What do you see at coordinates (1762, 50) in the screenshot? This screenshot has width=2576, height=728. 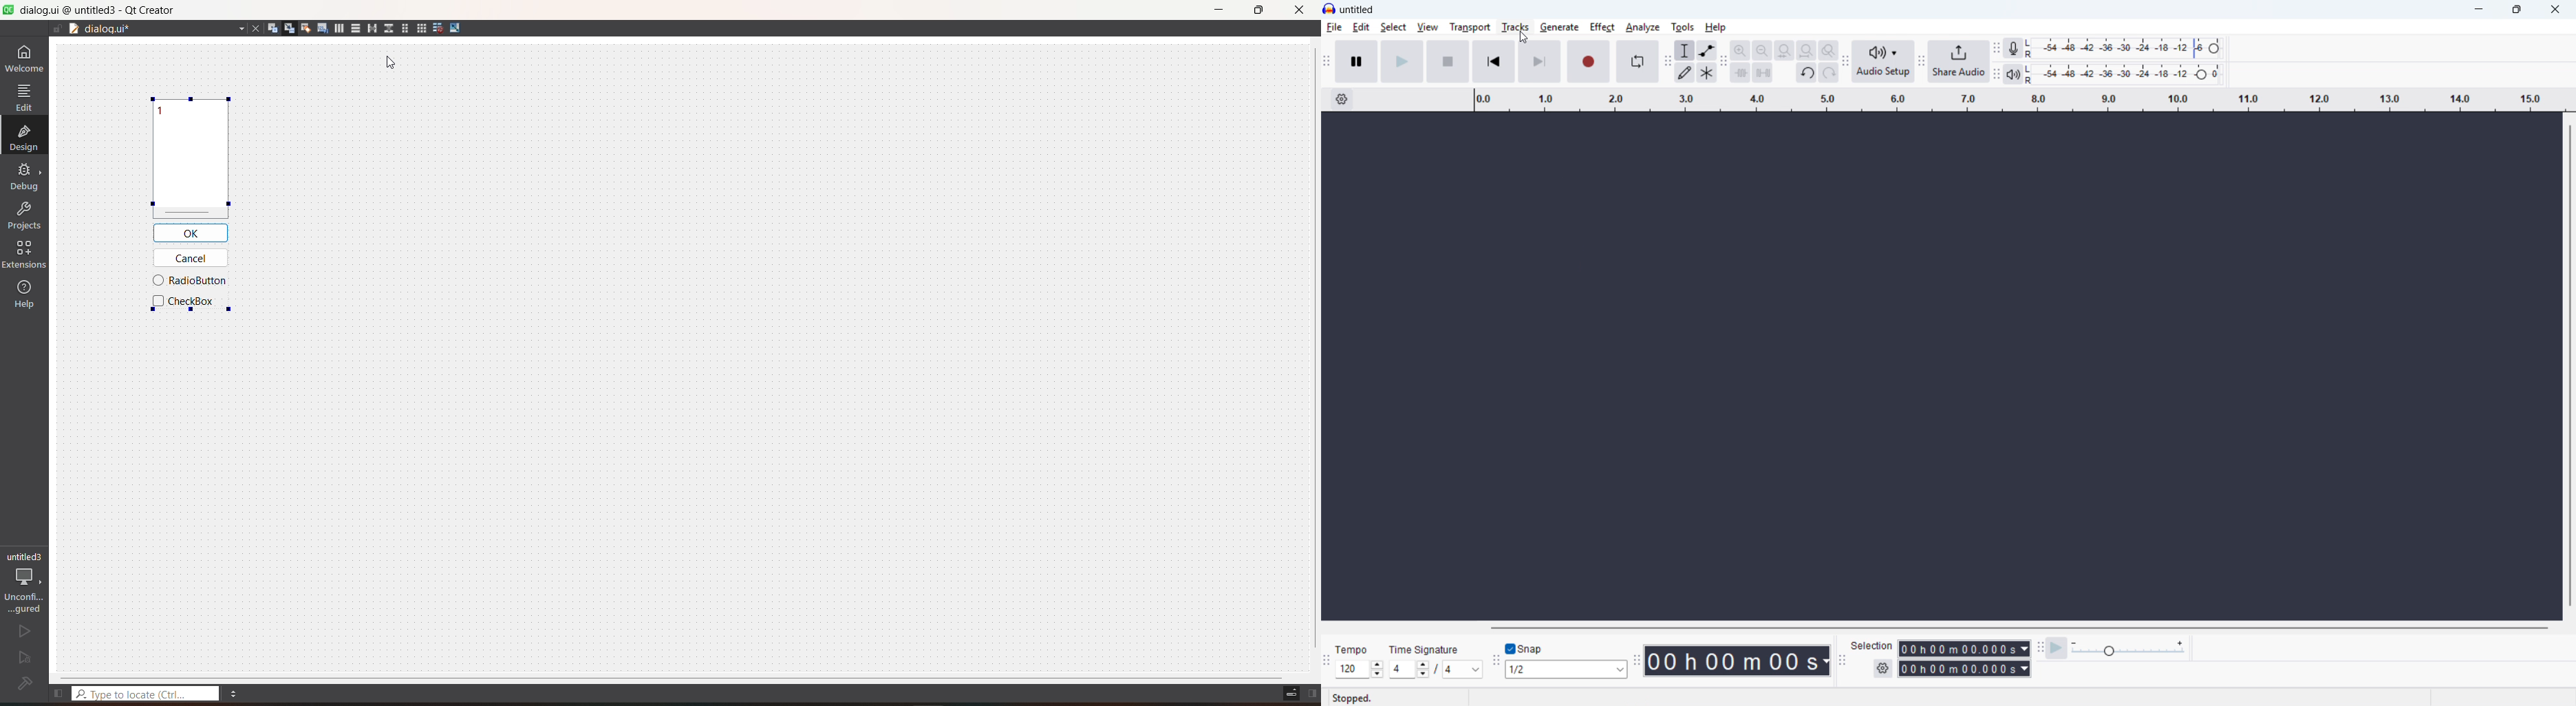 I see `Zoom out ` at bounding box center [1762, 50].